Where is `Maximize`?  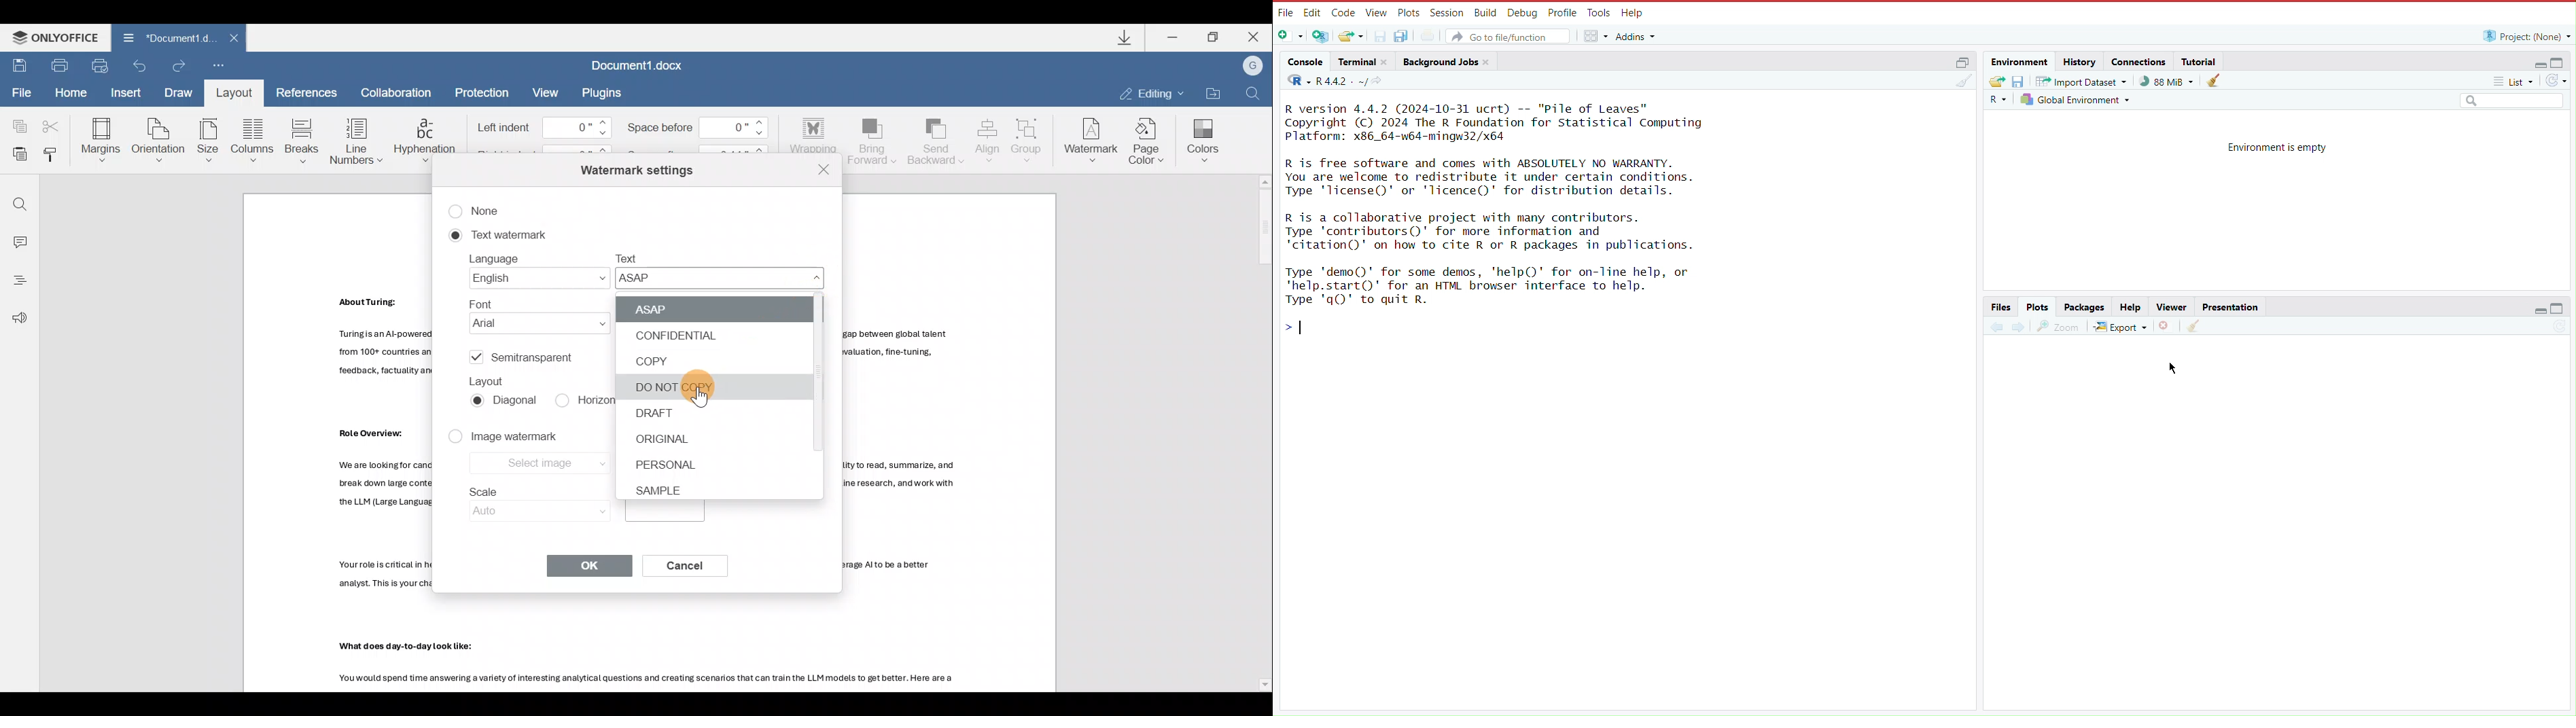
Maximize is located at coordinates (2559, 309).